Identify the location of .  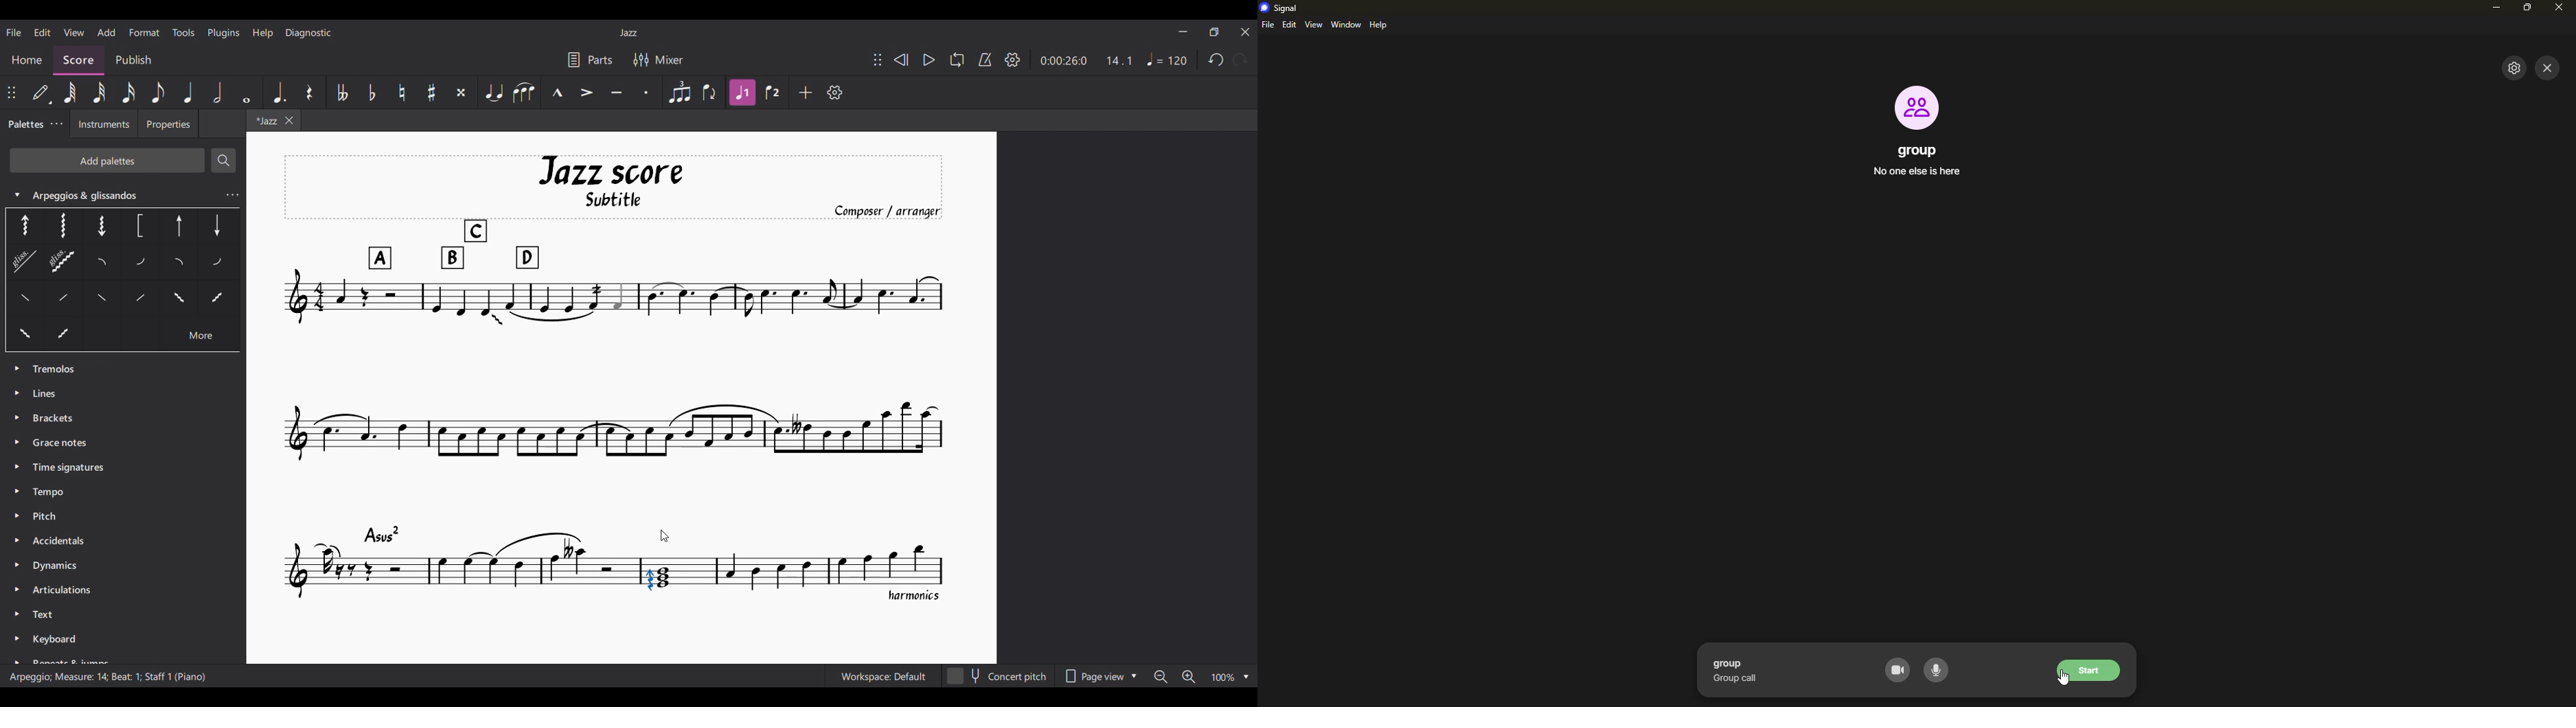
(24, 335).